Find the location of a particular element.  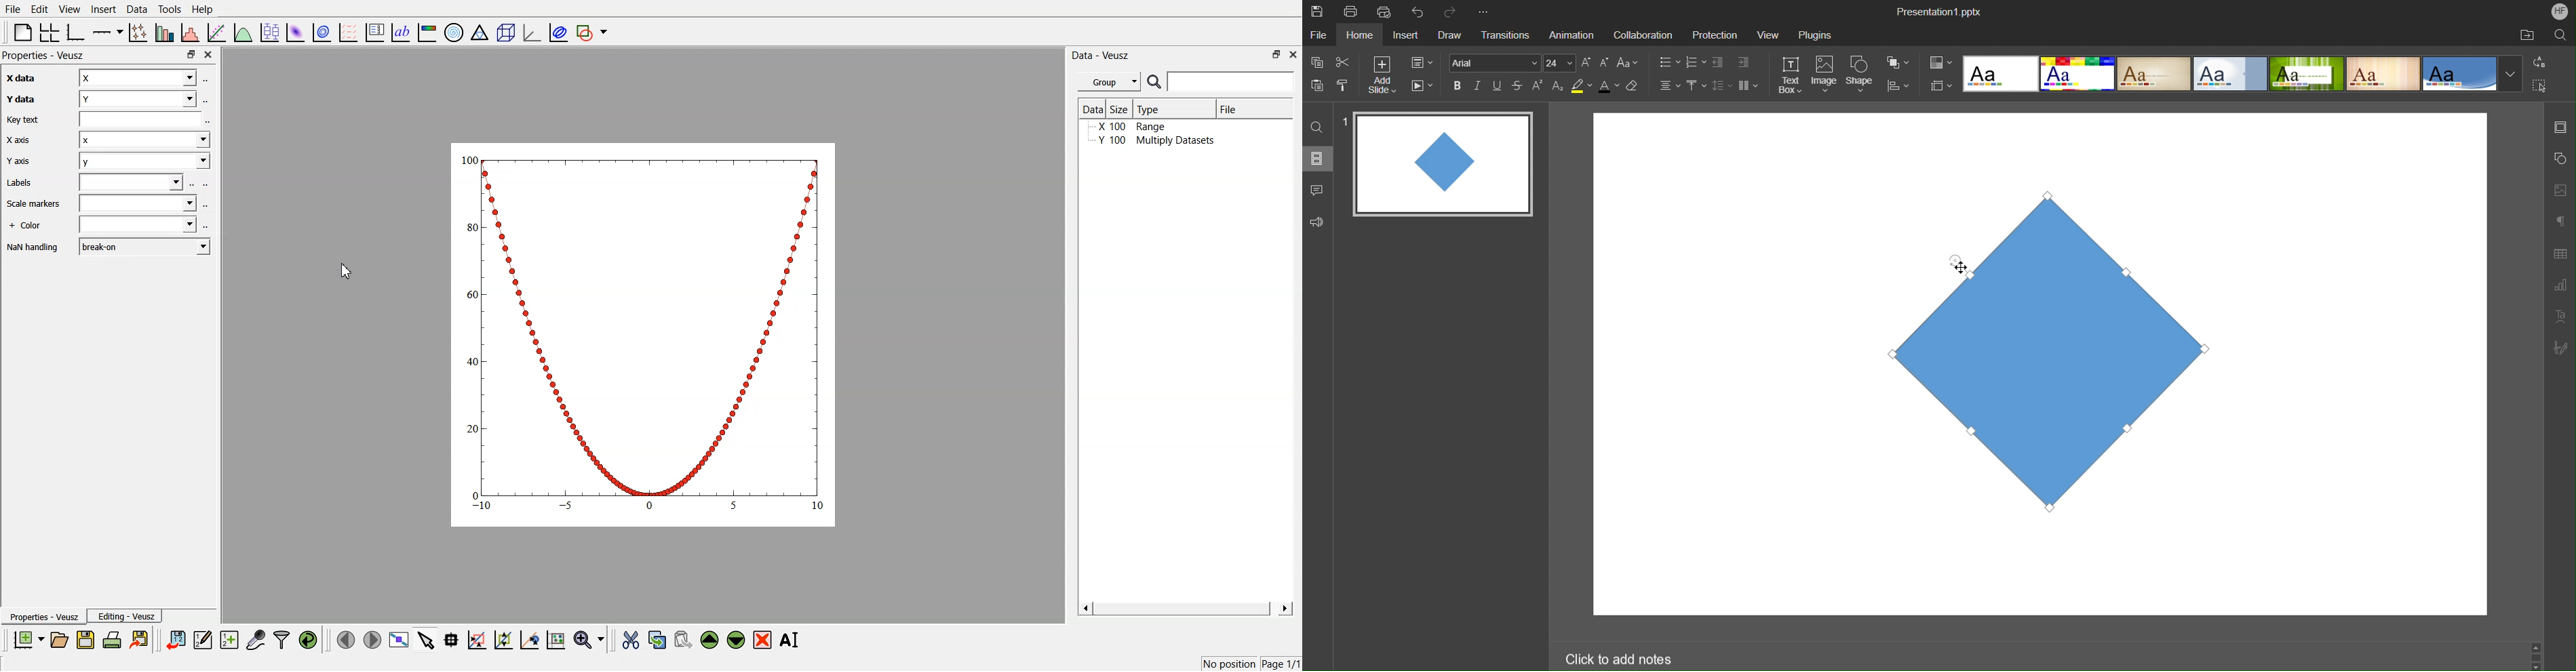

Image is located at coordinates (1826, 75).